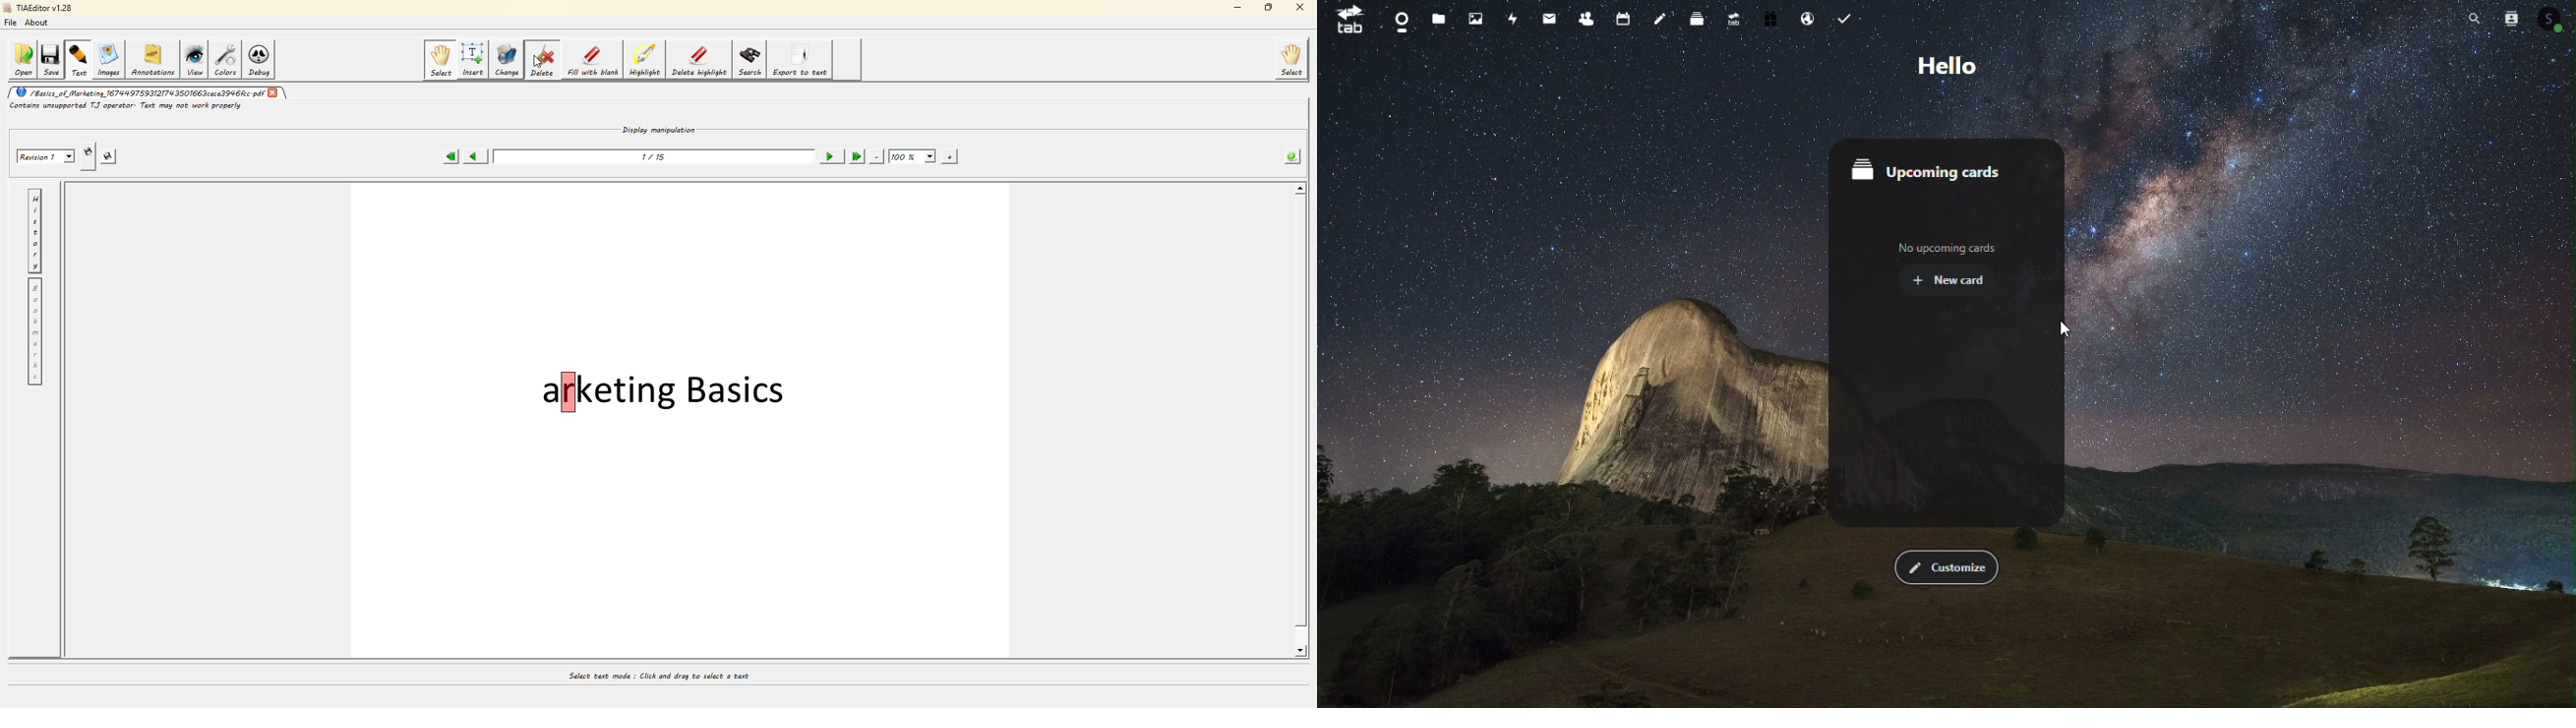  What do you see at coordinates (52, 60) in the screenshot?
I see `save` at bounding box center [52, 60].